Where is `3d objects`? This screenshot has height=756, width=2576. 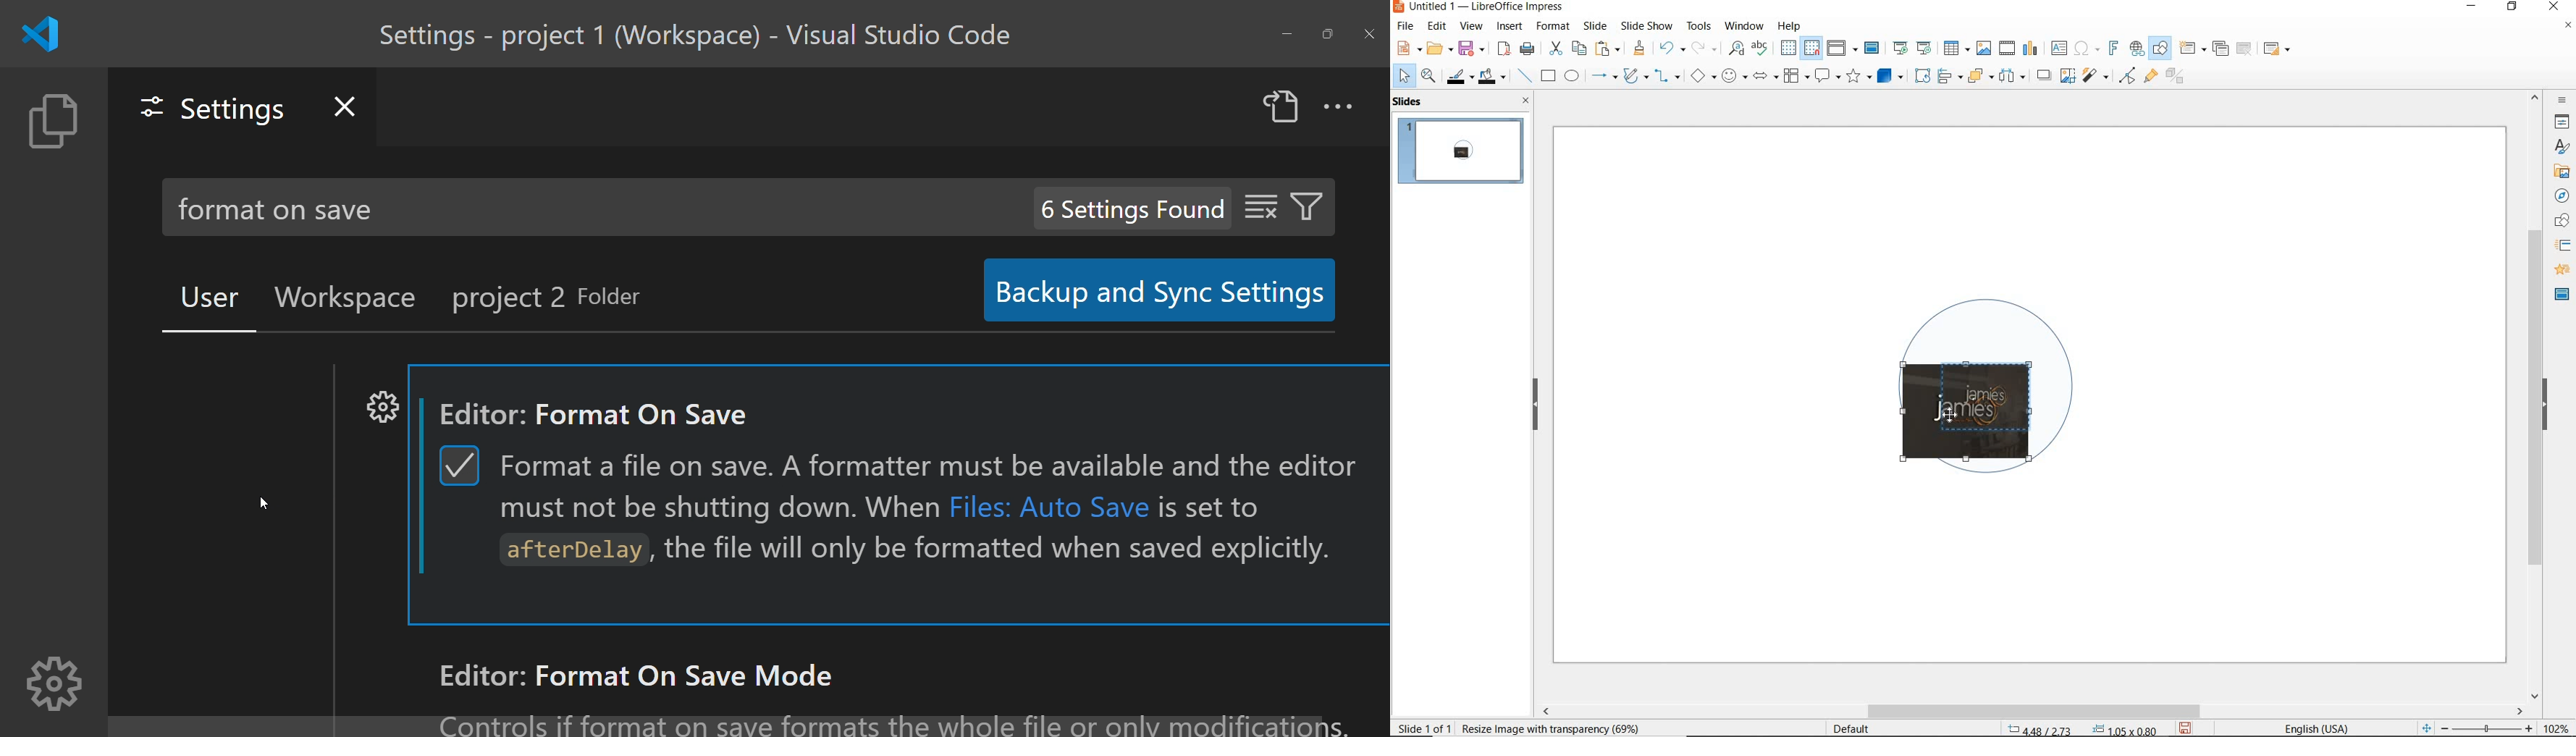
3d objects is located at coordinates (1891, 76).